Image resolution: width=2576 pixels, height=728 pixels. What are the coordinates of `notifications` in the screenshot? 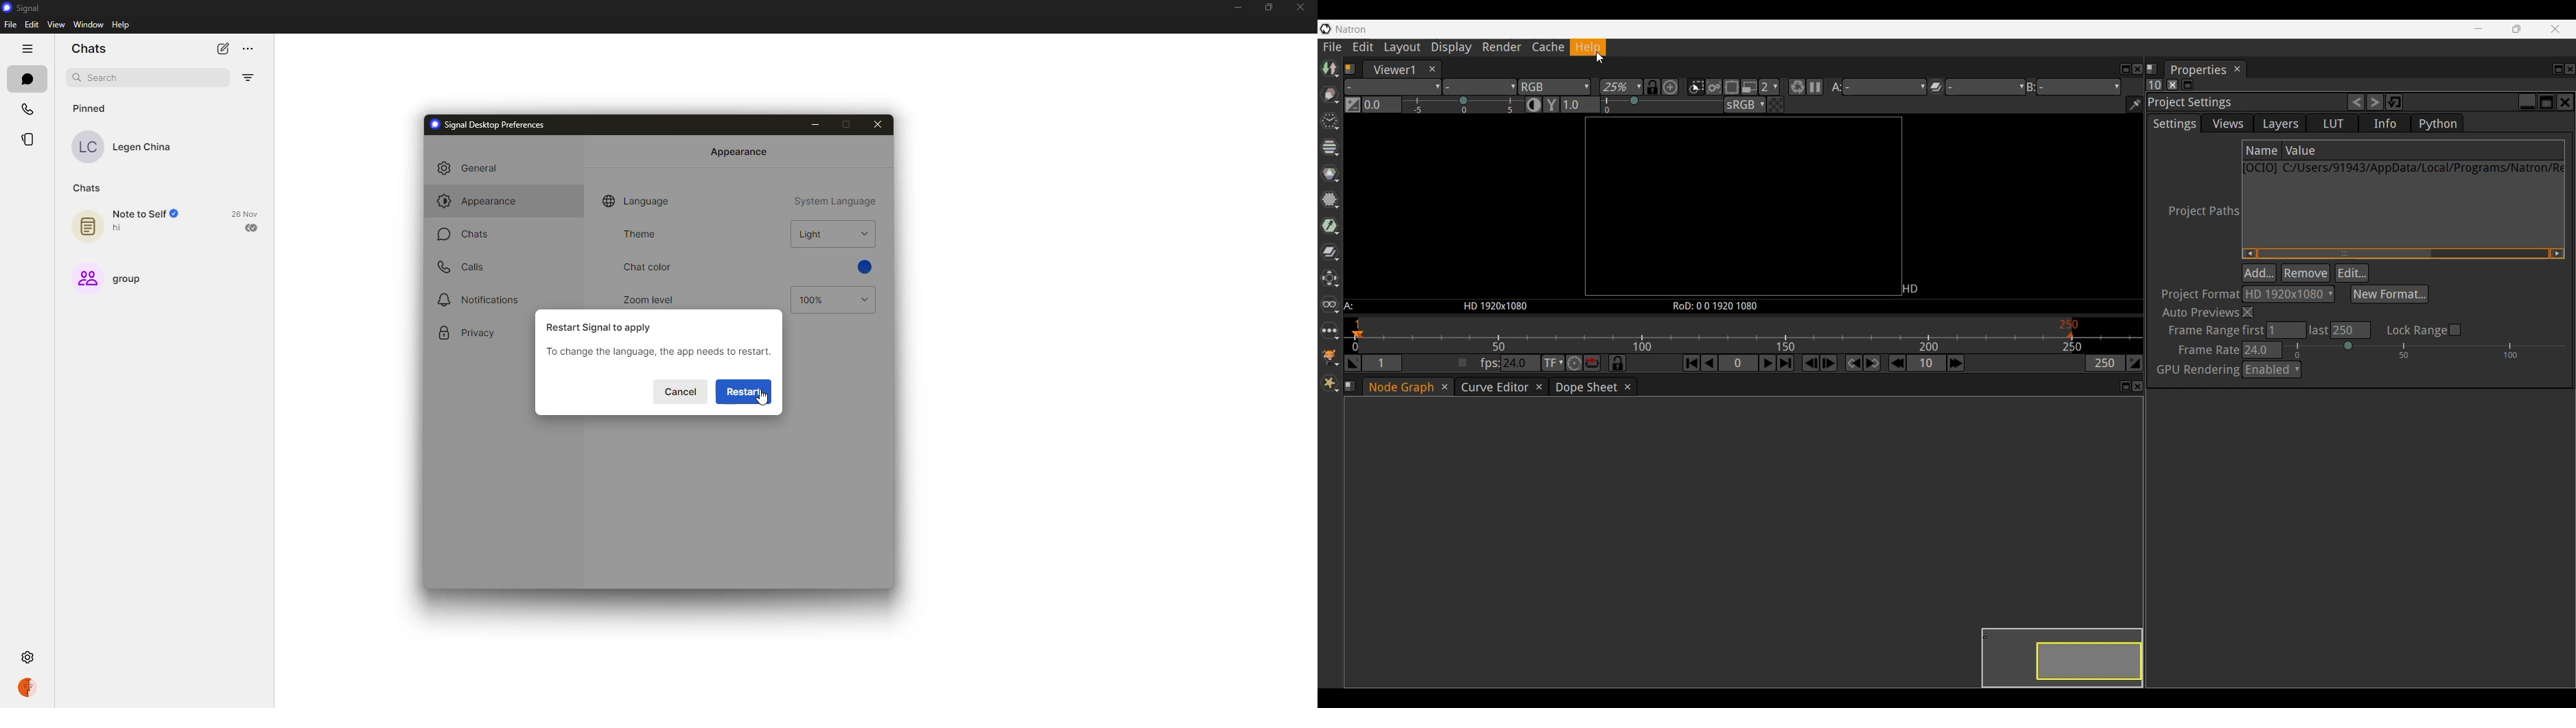 It's located at (480, 298).